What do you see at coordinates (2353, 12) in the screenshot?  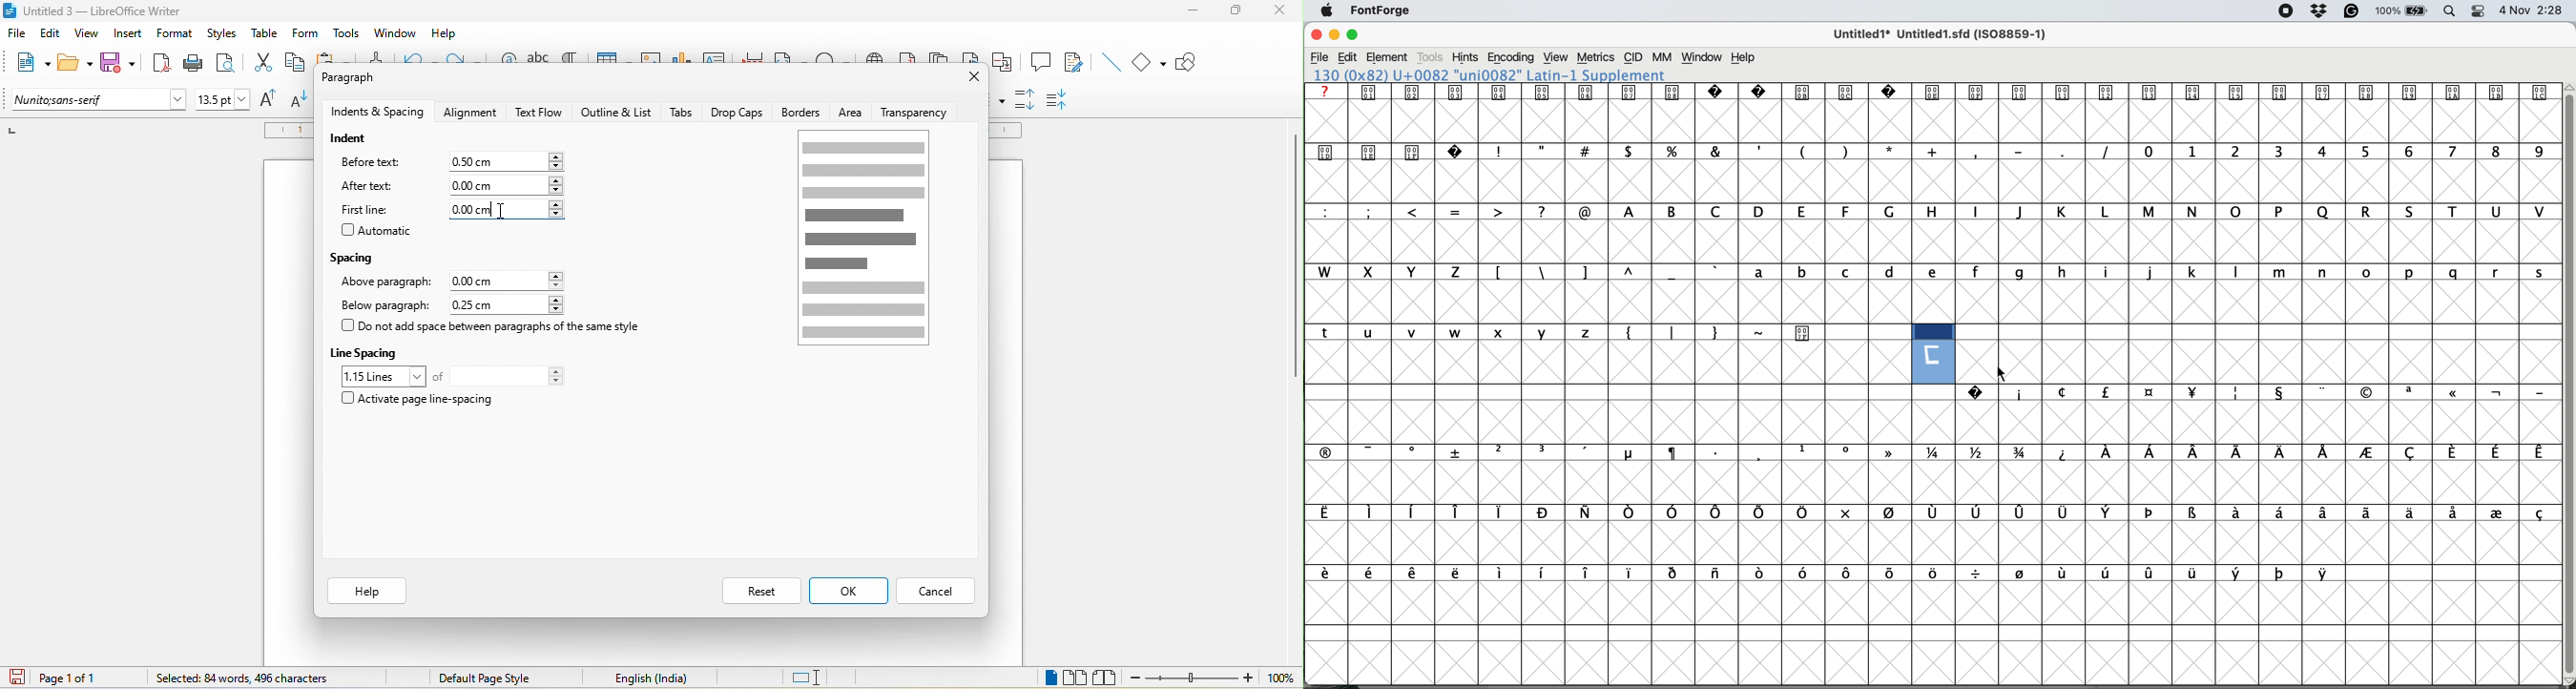 I see `grammarly` at bounding box center [2353, 12].